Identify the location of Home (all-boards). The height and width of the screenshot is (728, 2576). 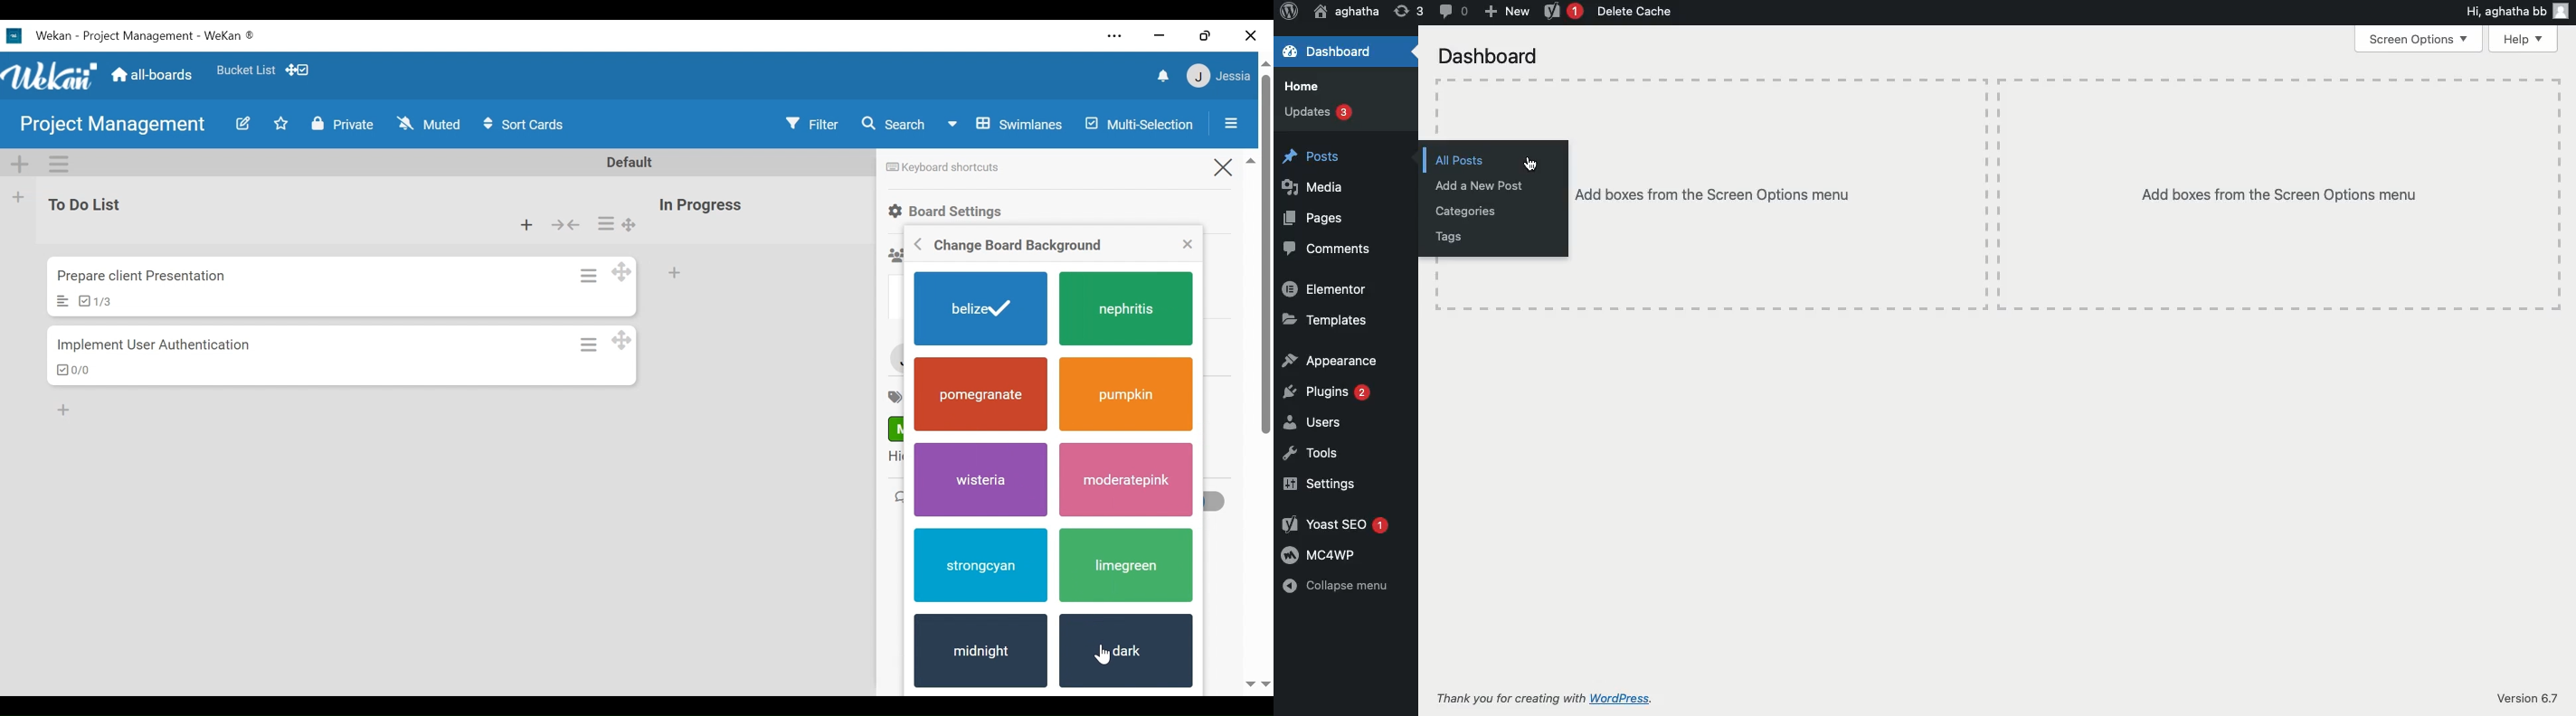
(154, 75).